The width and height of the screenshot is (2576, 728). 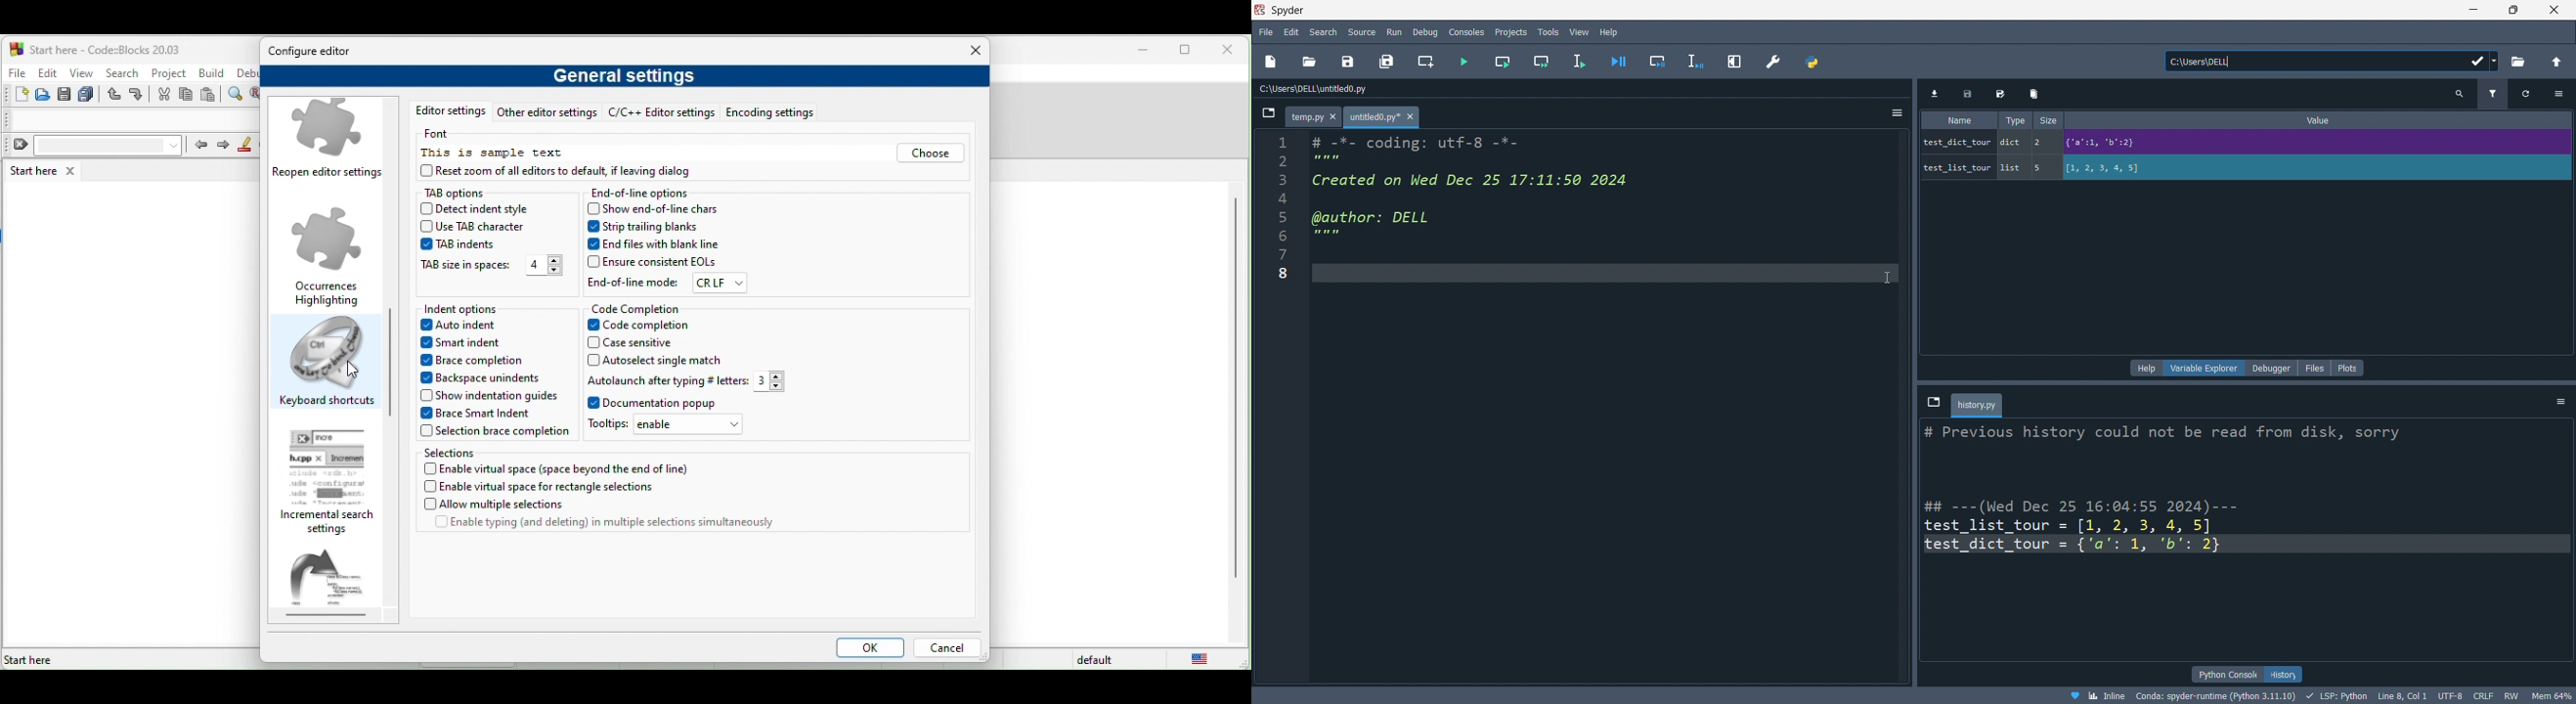 What do you see at coordinates (1232, 51) in the screenshot?
I see `close` at bounding box center [1232, 51].